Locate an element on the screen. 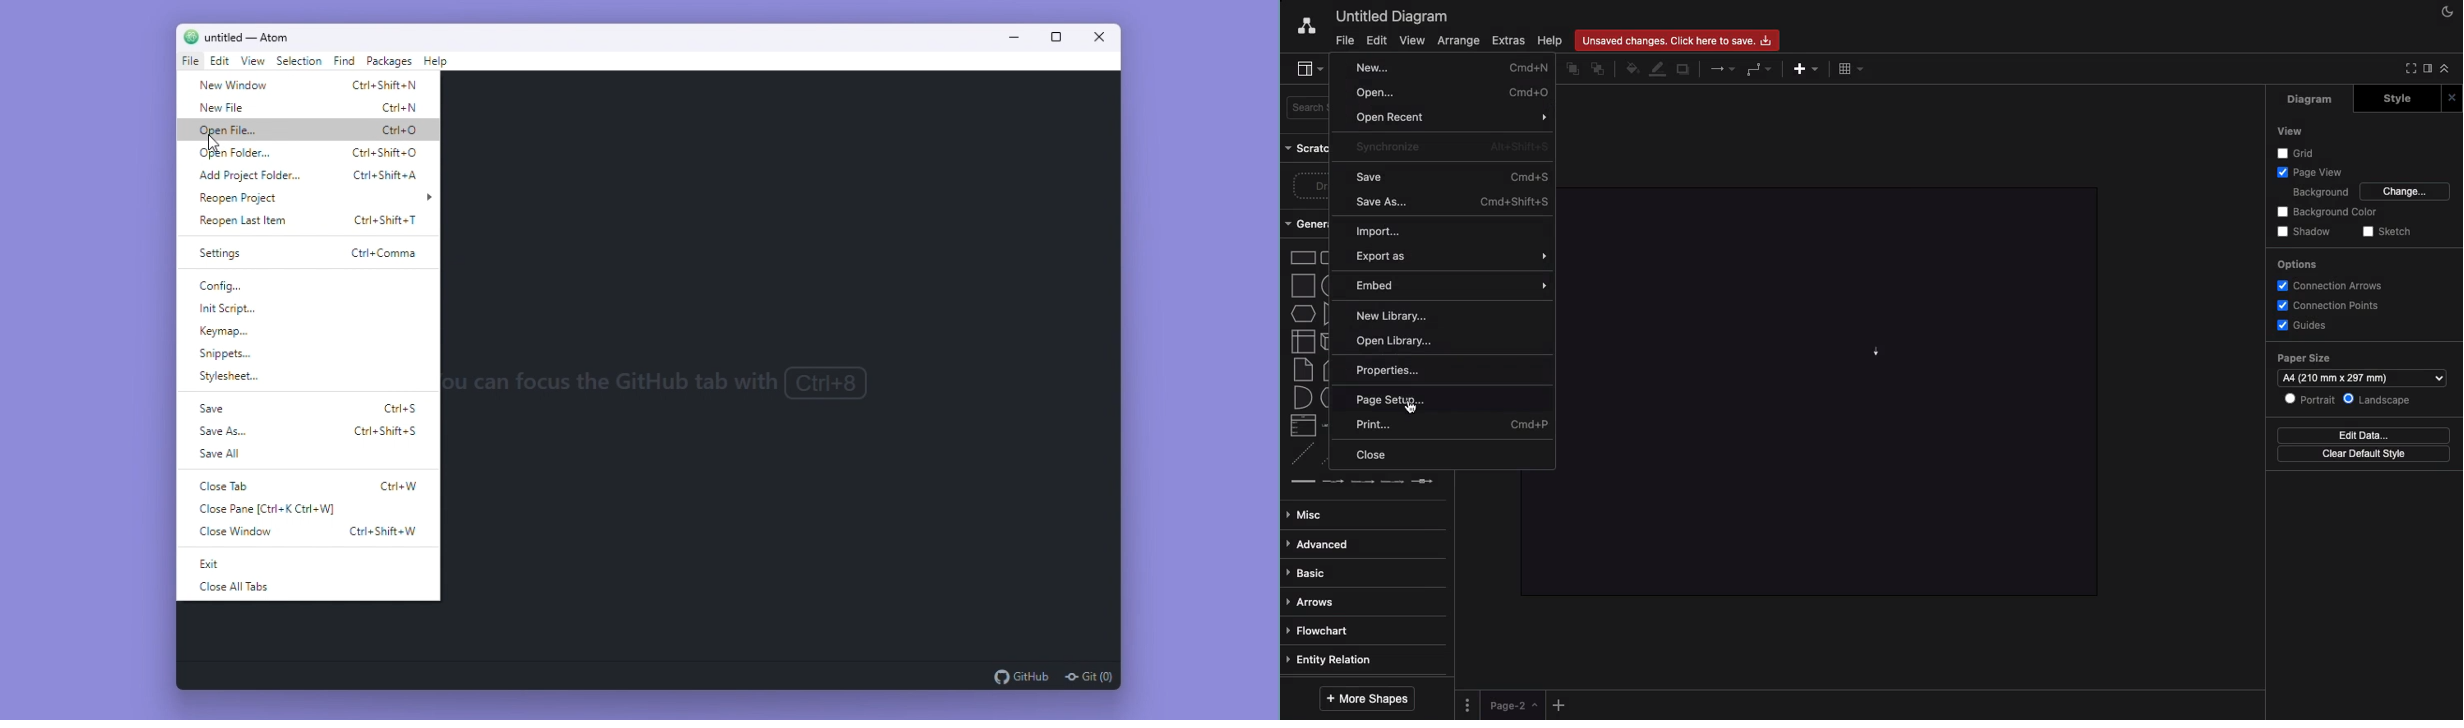 Image resolution: width=2464 pixels, height=728 pixels. Cmd+O is located at coordinates (1527, 92).